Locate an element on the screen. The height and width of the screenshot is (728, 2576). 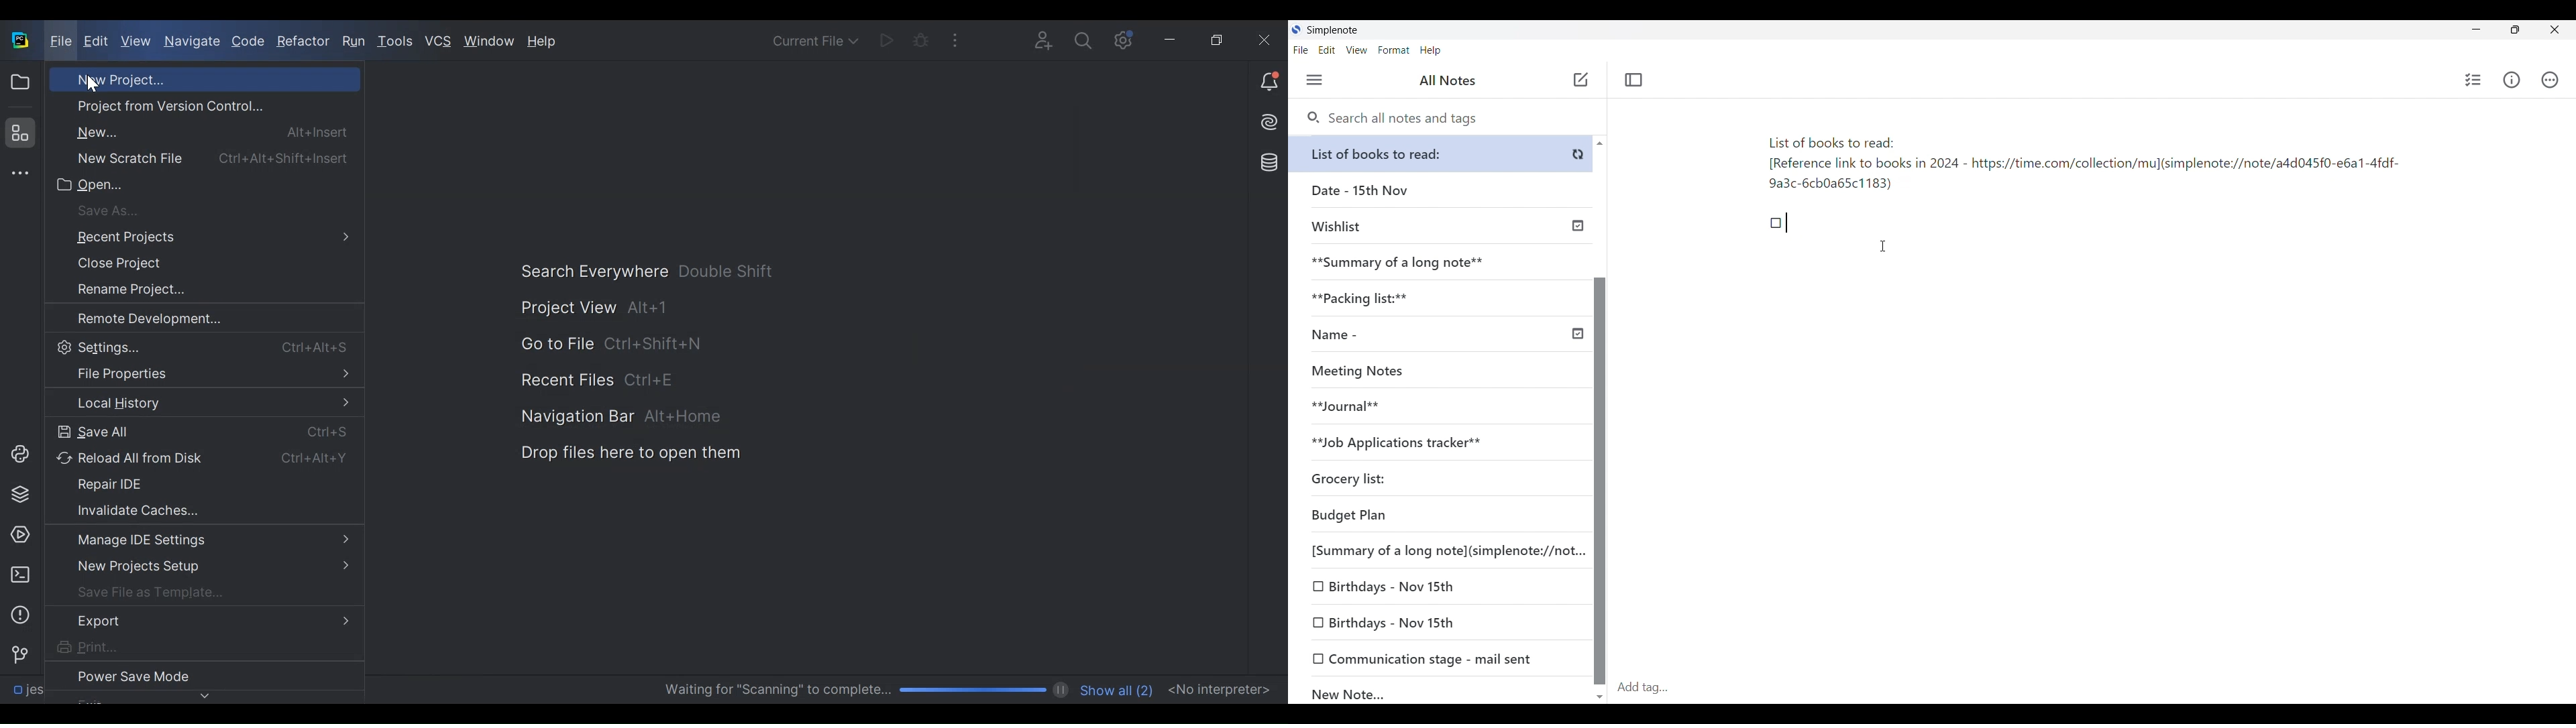
Open is located at coordinates (186, 185).